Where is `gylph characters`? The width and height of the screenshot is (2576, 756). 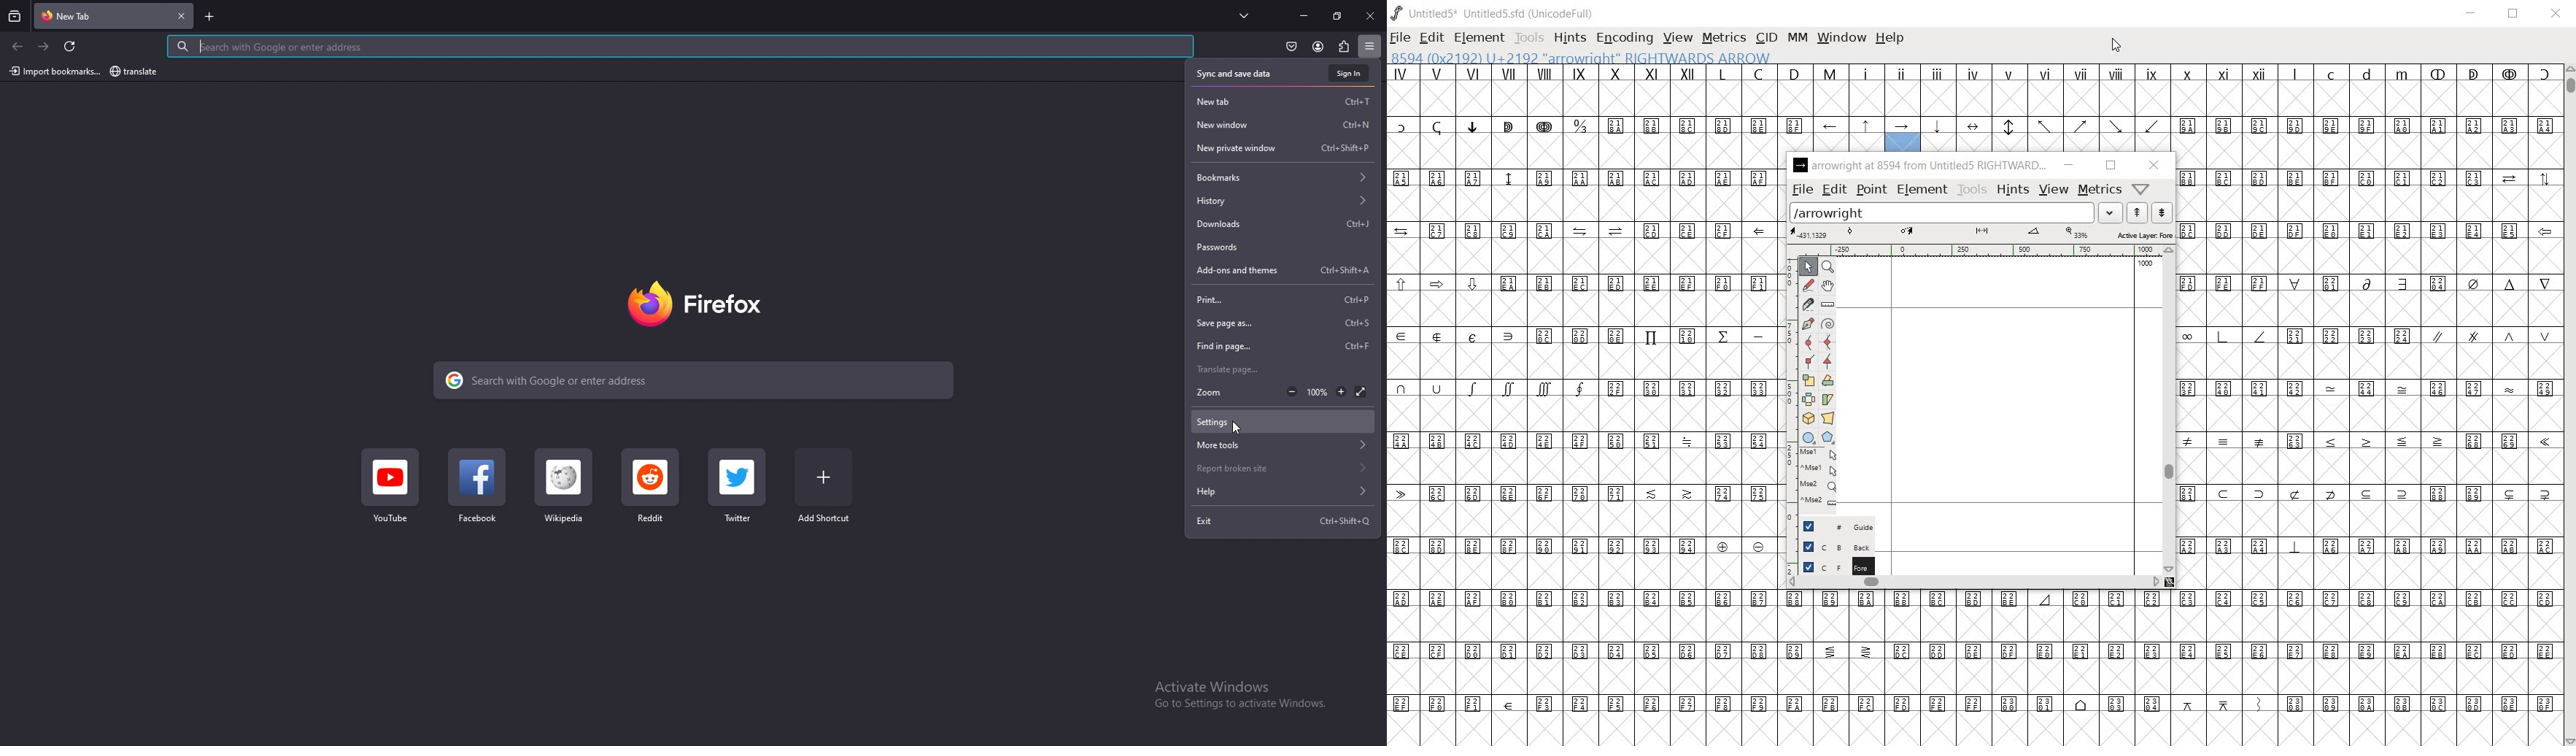
gylph characters is located at coordinates (1831, 135).